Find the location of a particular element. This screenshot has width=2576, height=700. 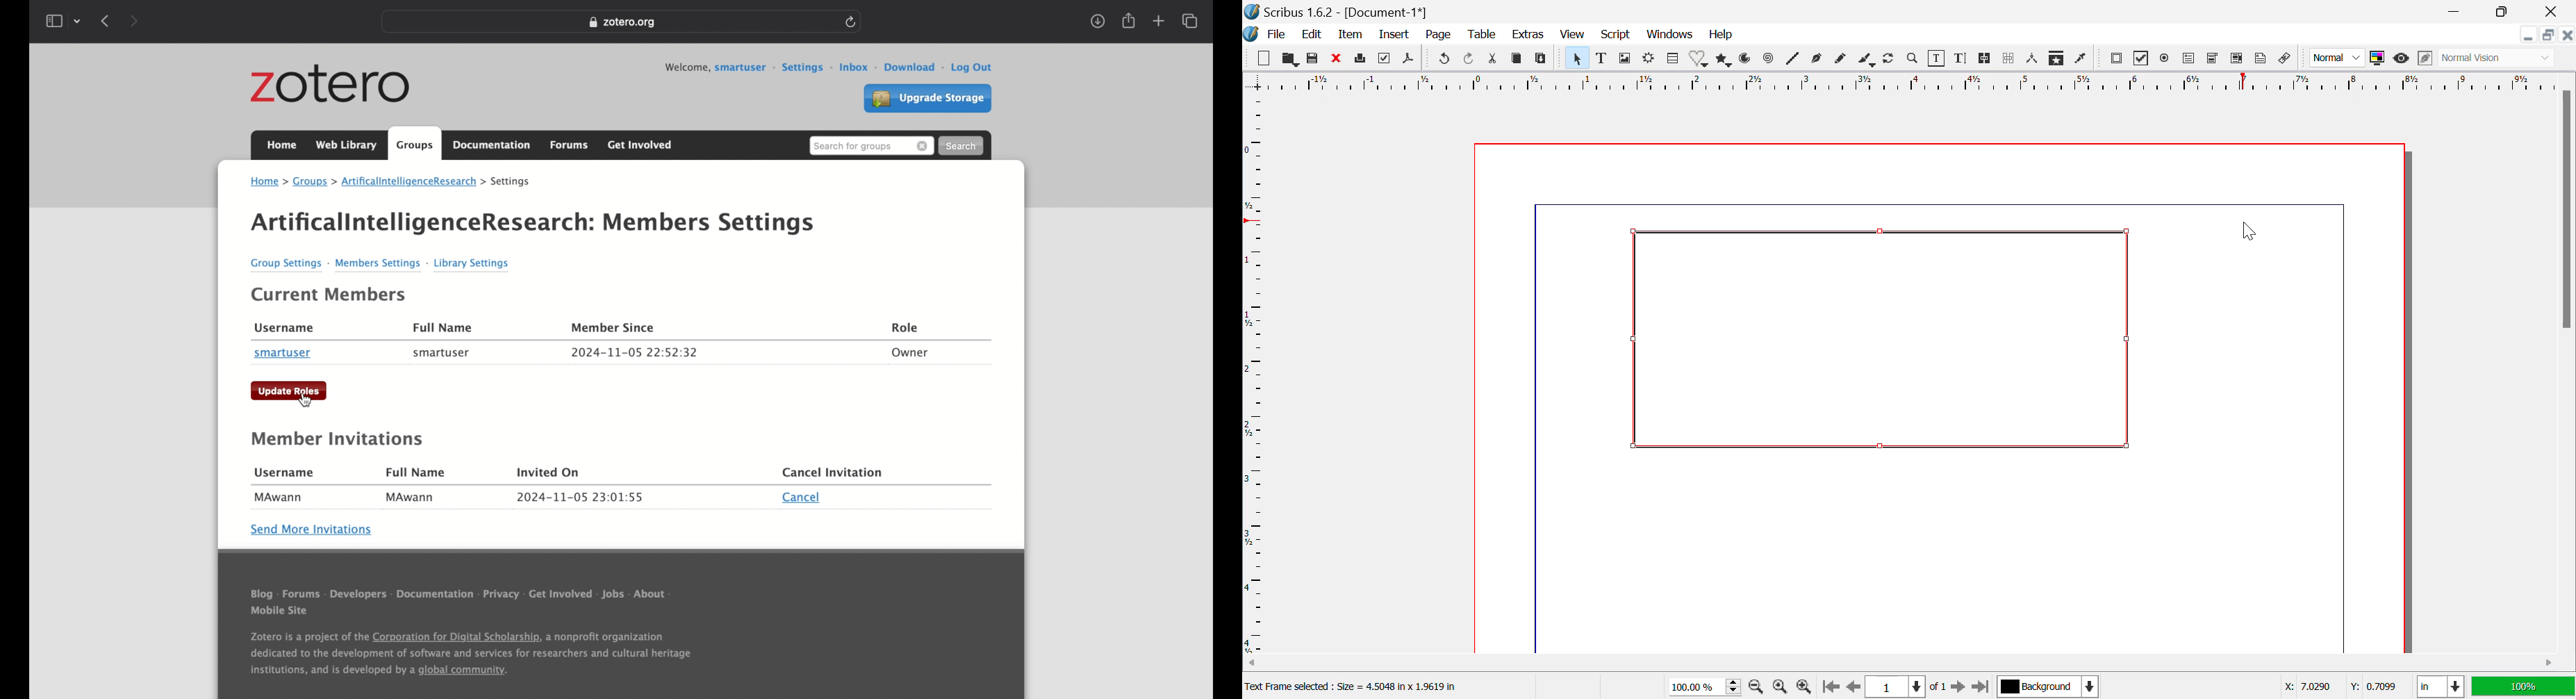

invited on is located at coordinates (549, 472).